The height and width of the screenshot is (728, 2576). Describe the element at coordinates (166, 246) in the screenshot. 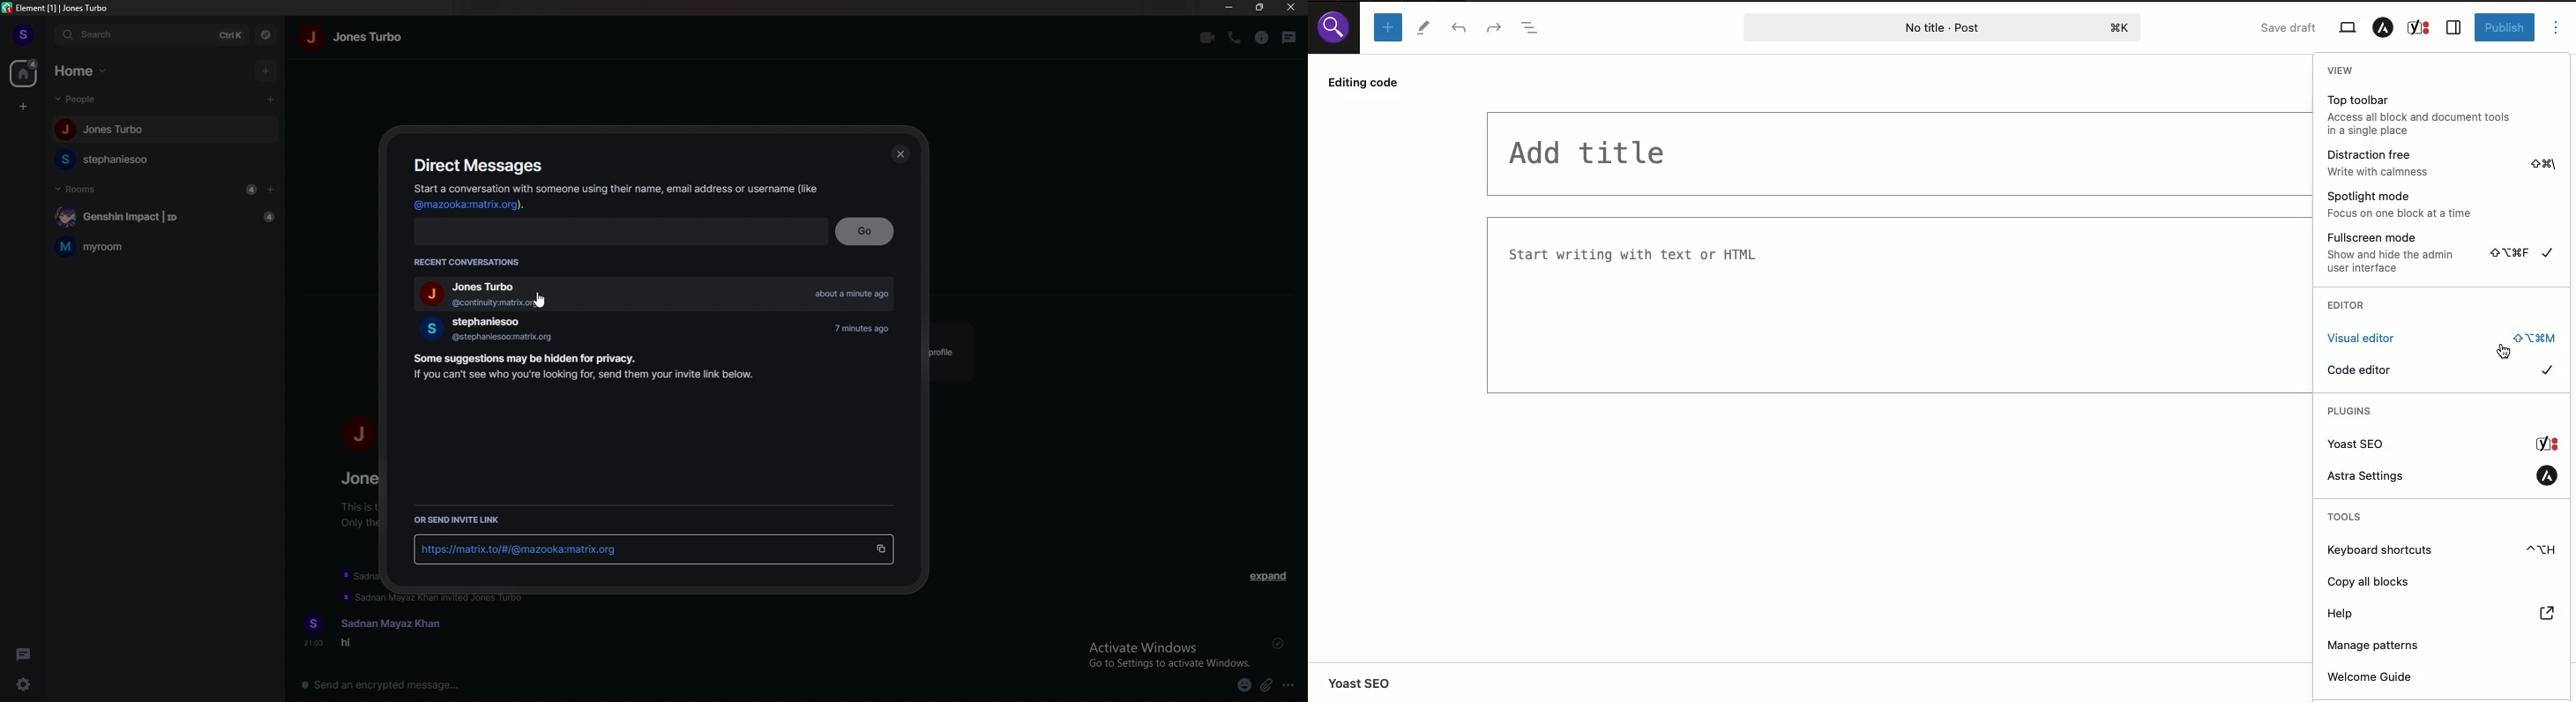

I see `myroom` at that location.